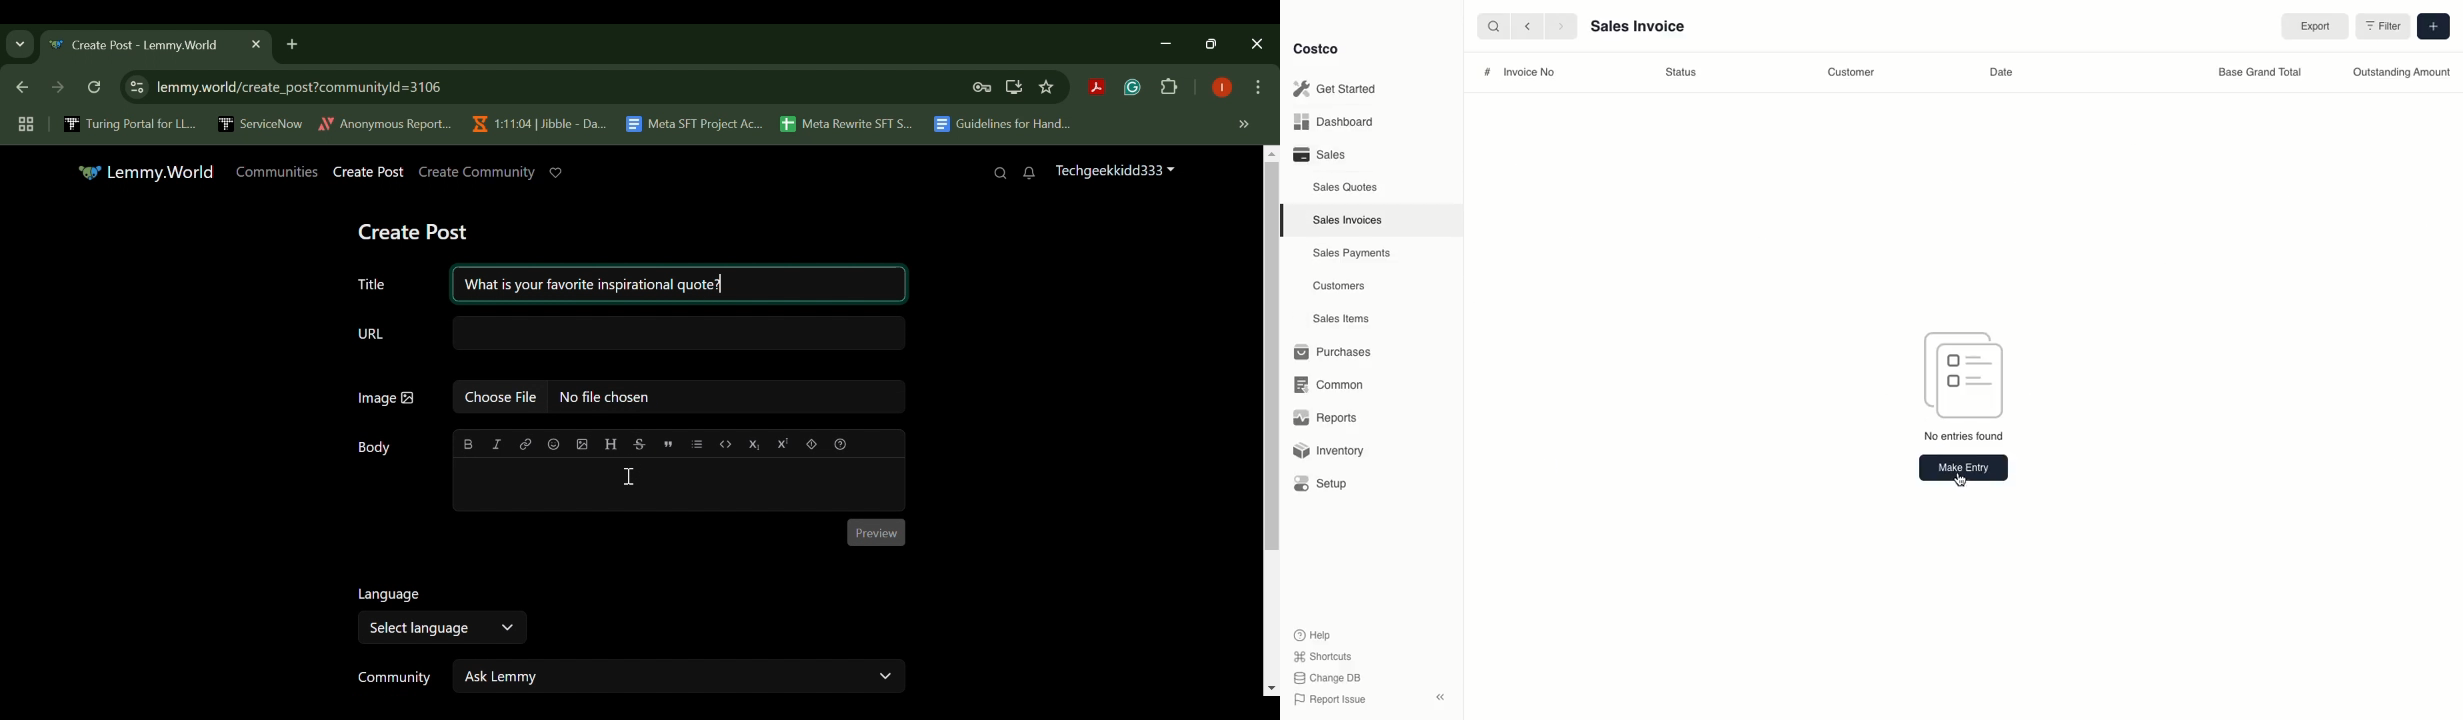 The height and width of the screenshot is (728, 2464). I want to click on Collapse, so click(1442, 698).